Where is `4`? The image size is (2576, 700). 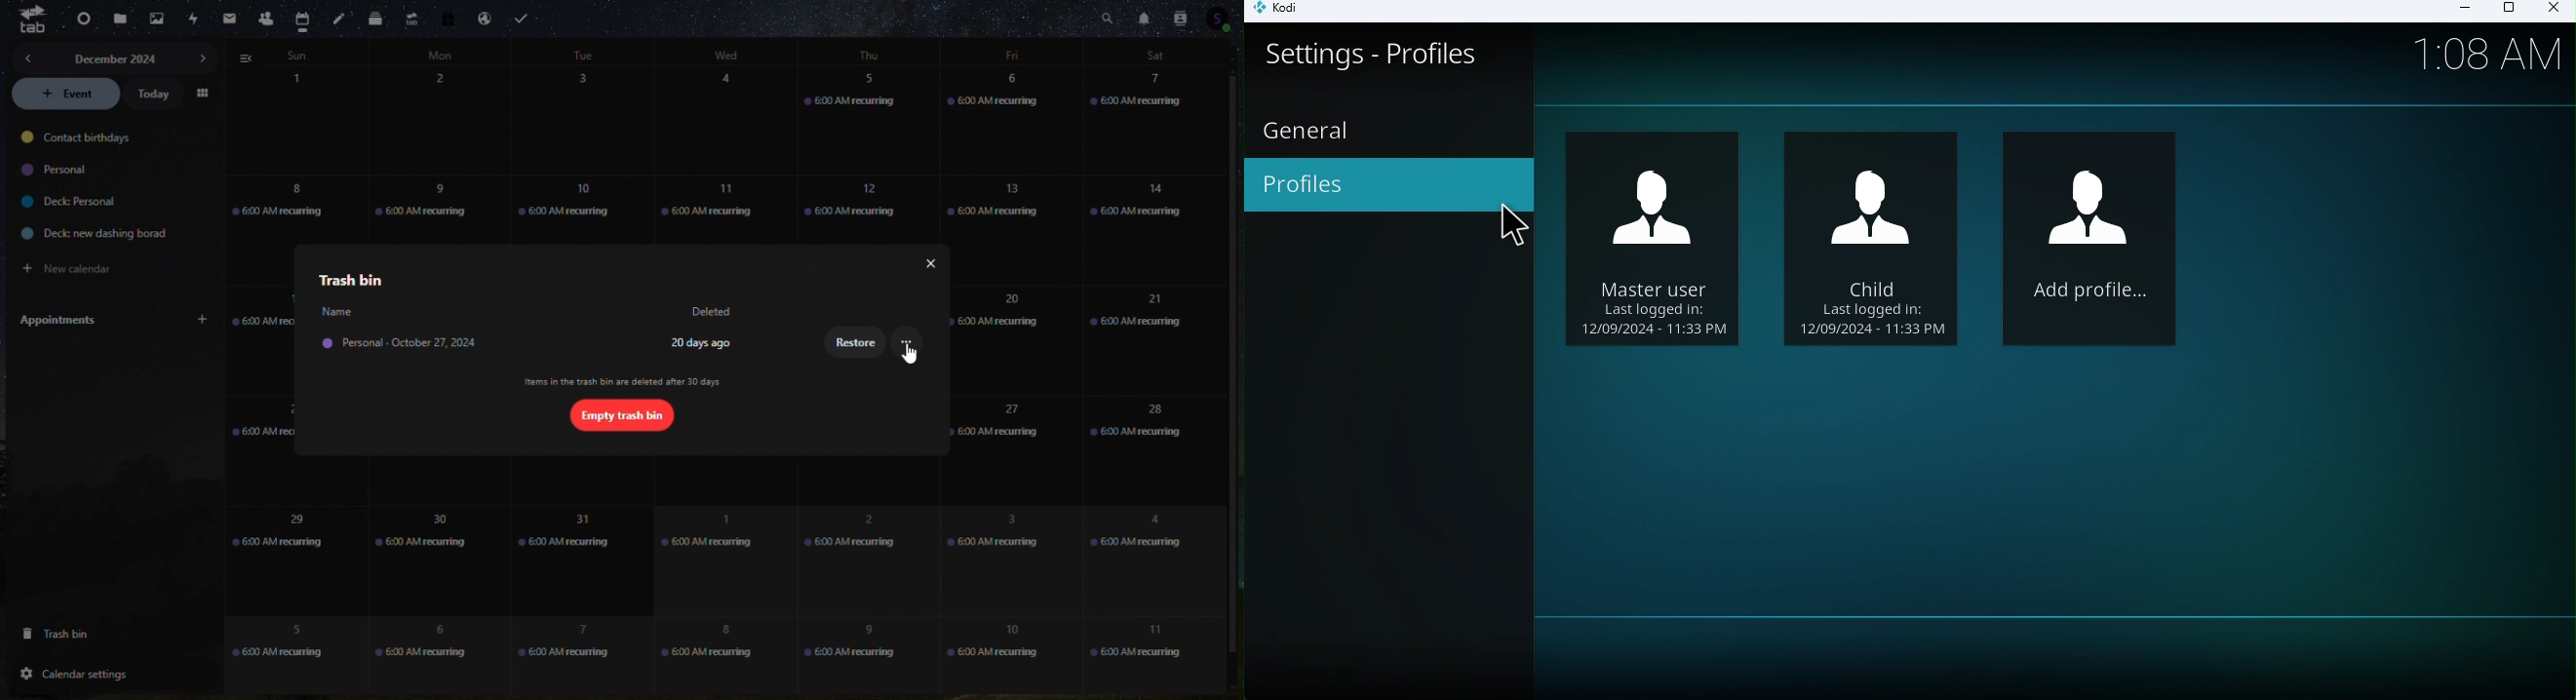 4 is located at coordinates (1145, 549).